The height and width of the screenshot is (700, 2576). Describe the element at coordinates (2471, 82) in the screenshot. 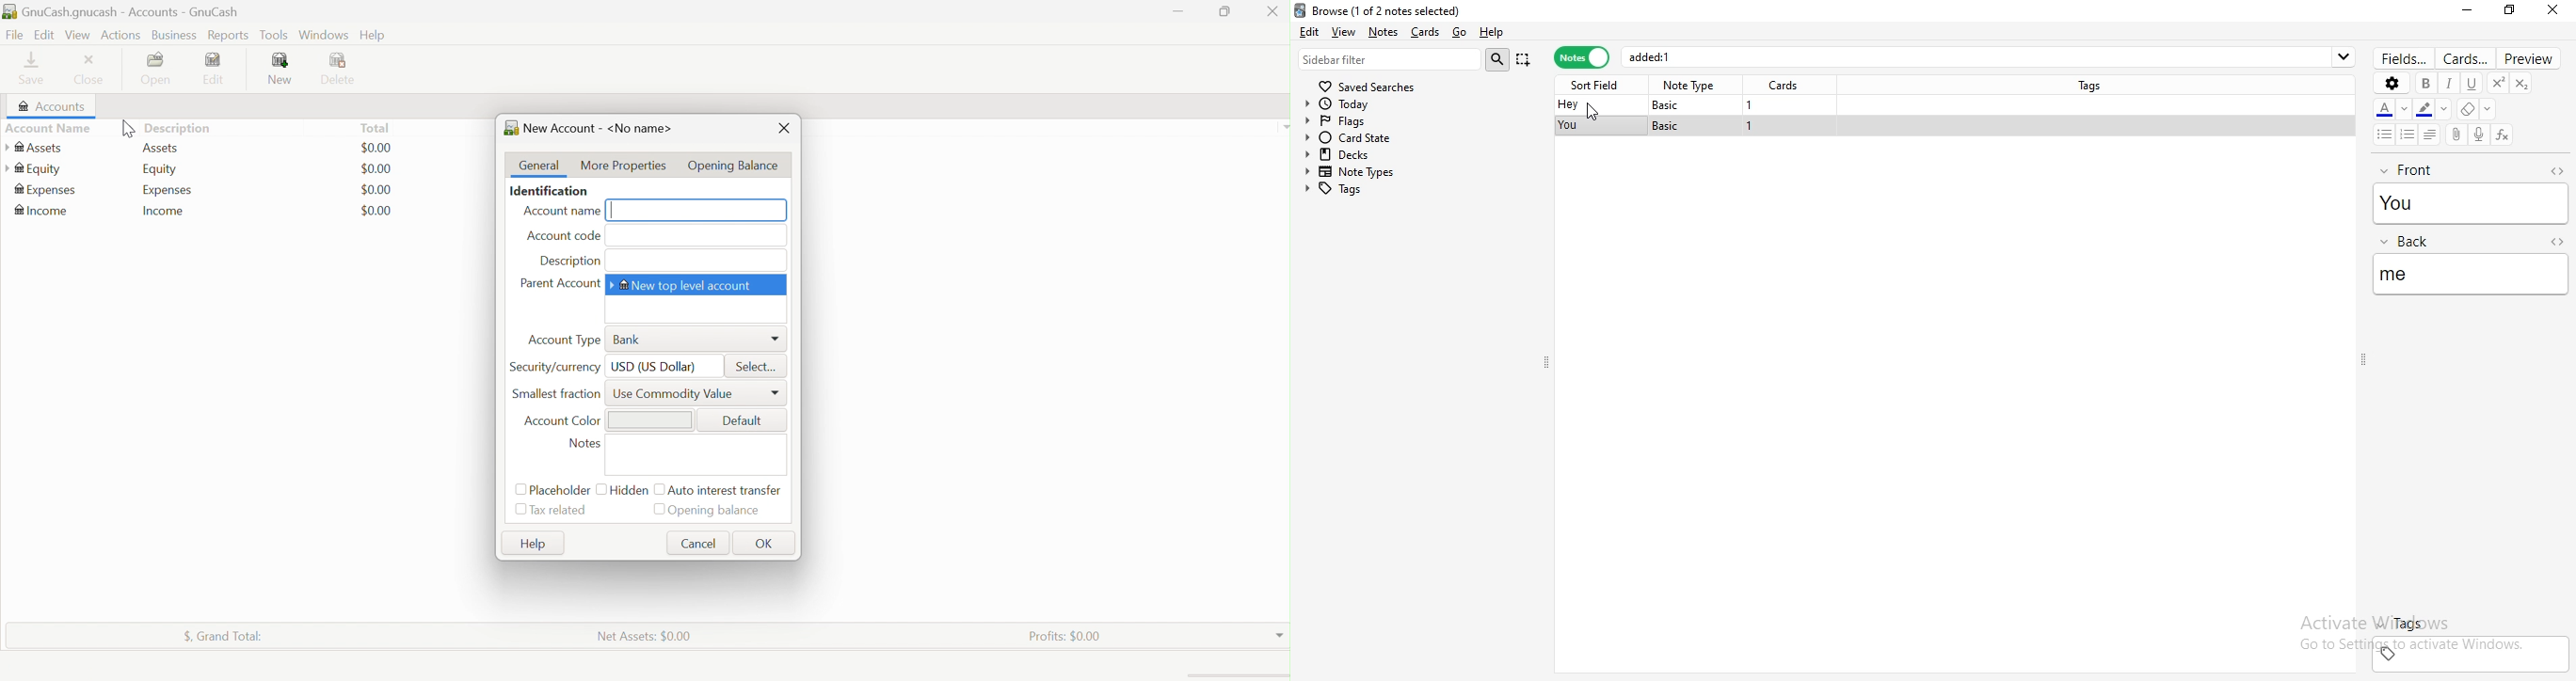

I see `underline` at that location.